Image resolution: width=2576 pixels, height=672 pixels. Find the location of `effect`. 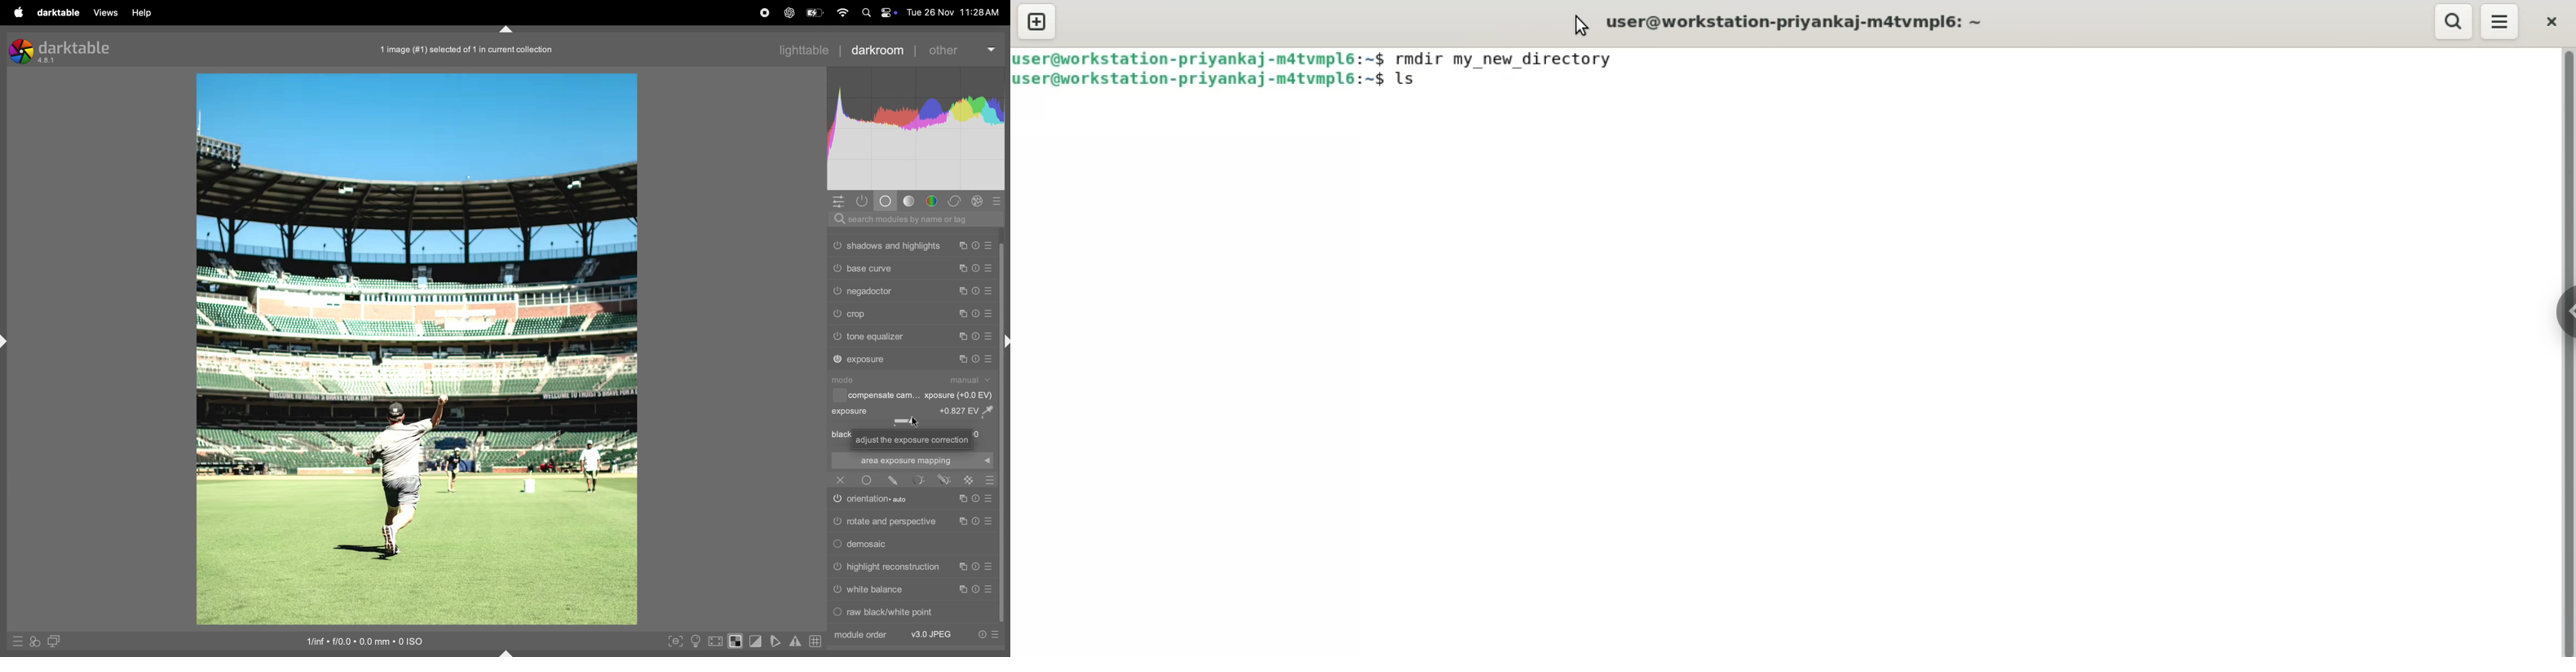

effect is located at coordinates (978, 201).